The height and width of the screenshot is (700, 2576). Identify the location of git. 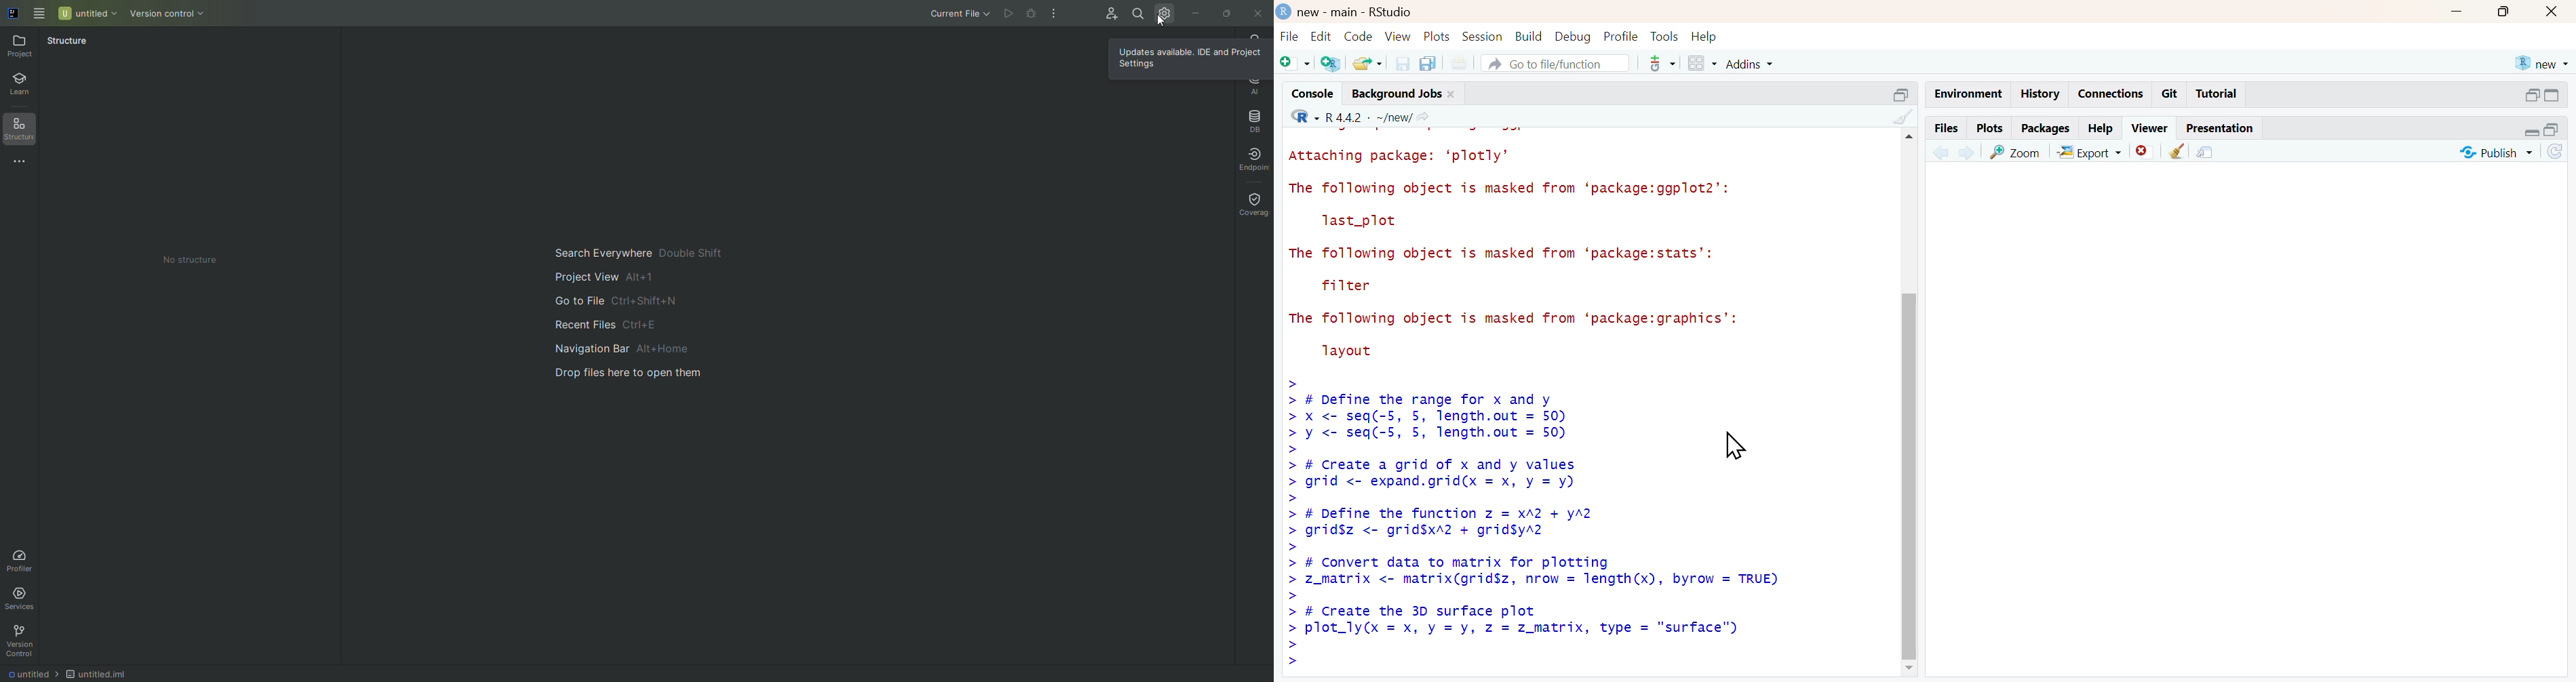
(2170, 94).